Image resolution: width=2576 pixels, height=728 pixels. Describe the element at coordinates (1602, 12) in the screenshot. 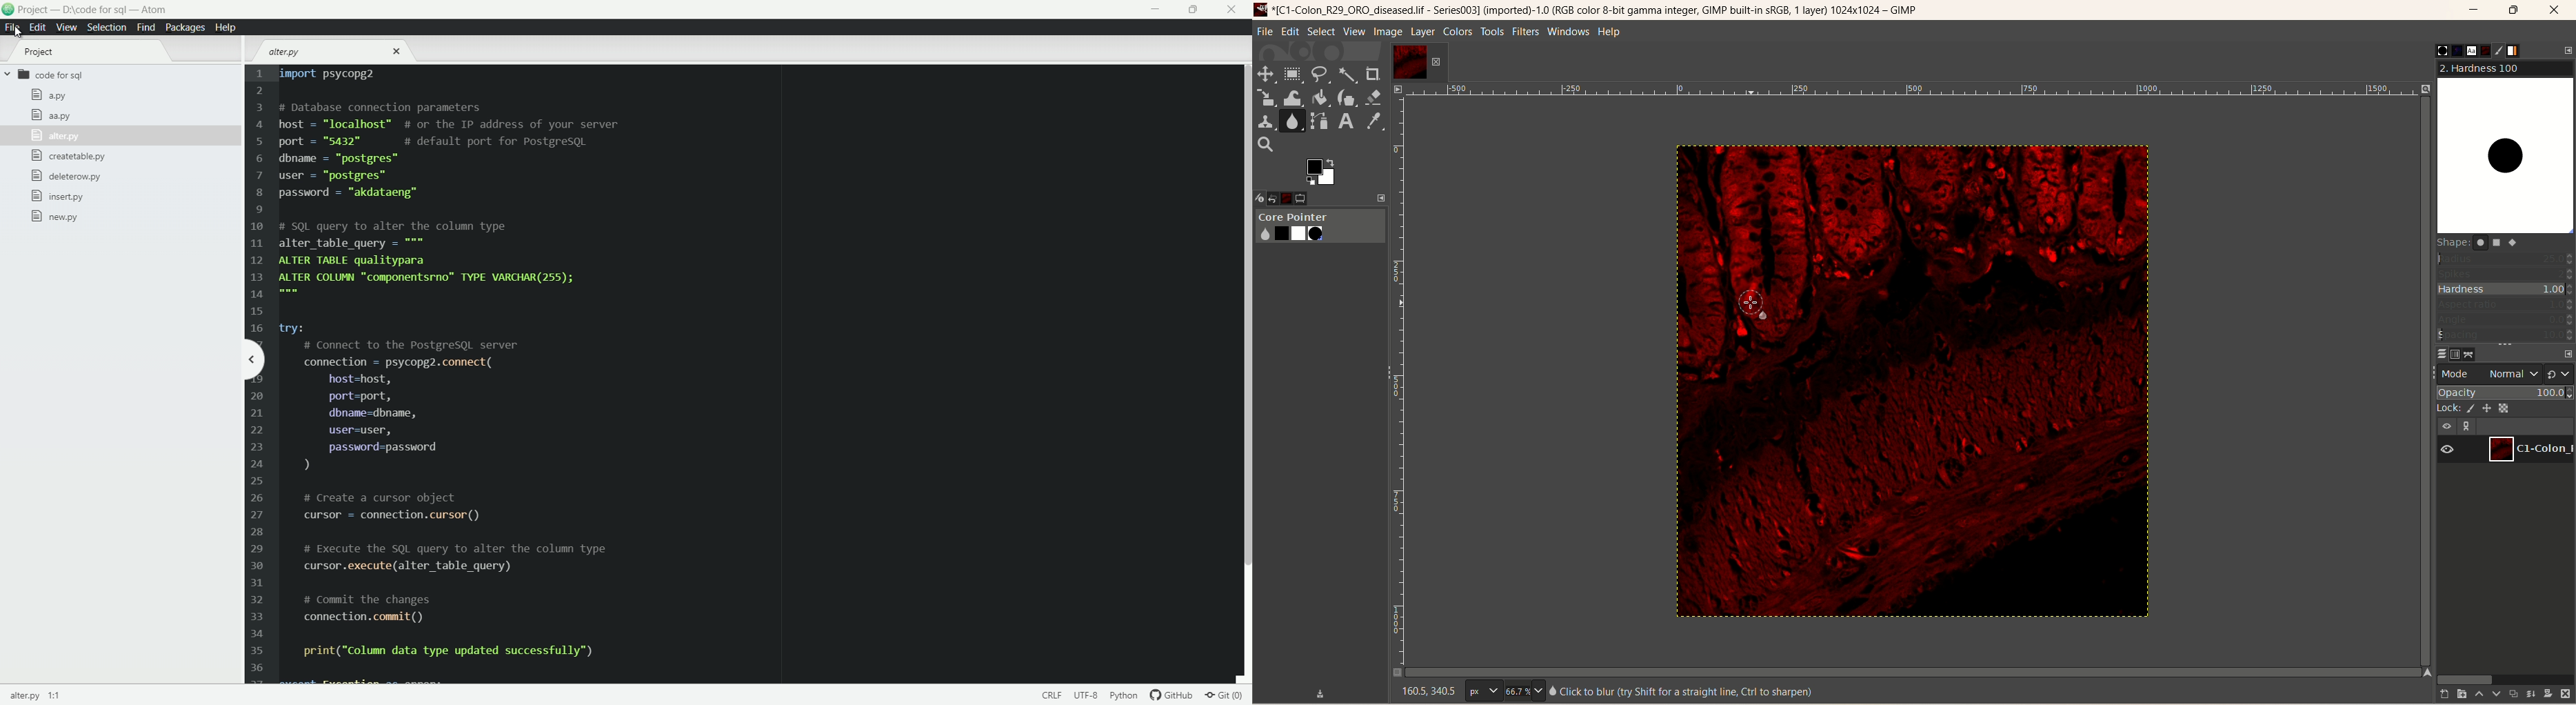

I see `title` at that location.